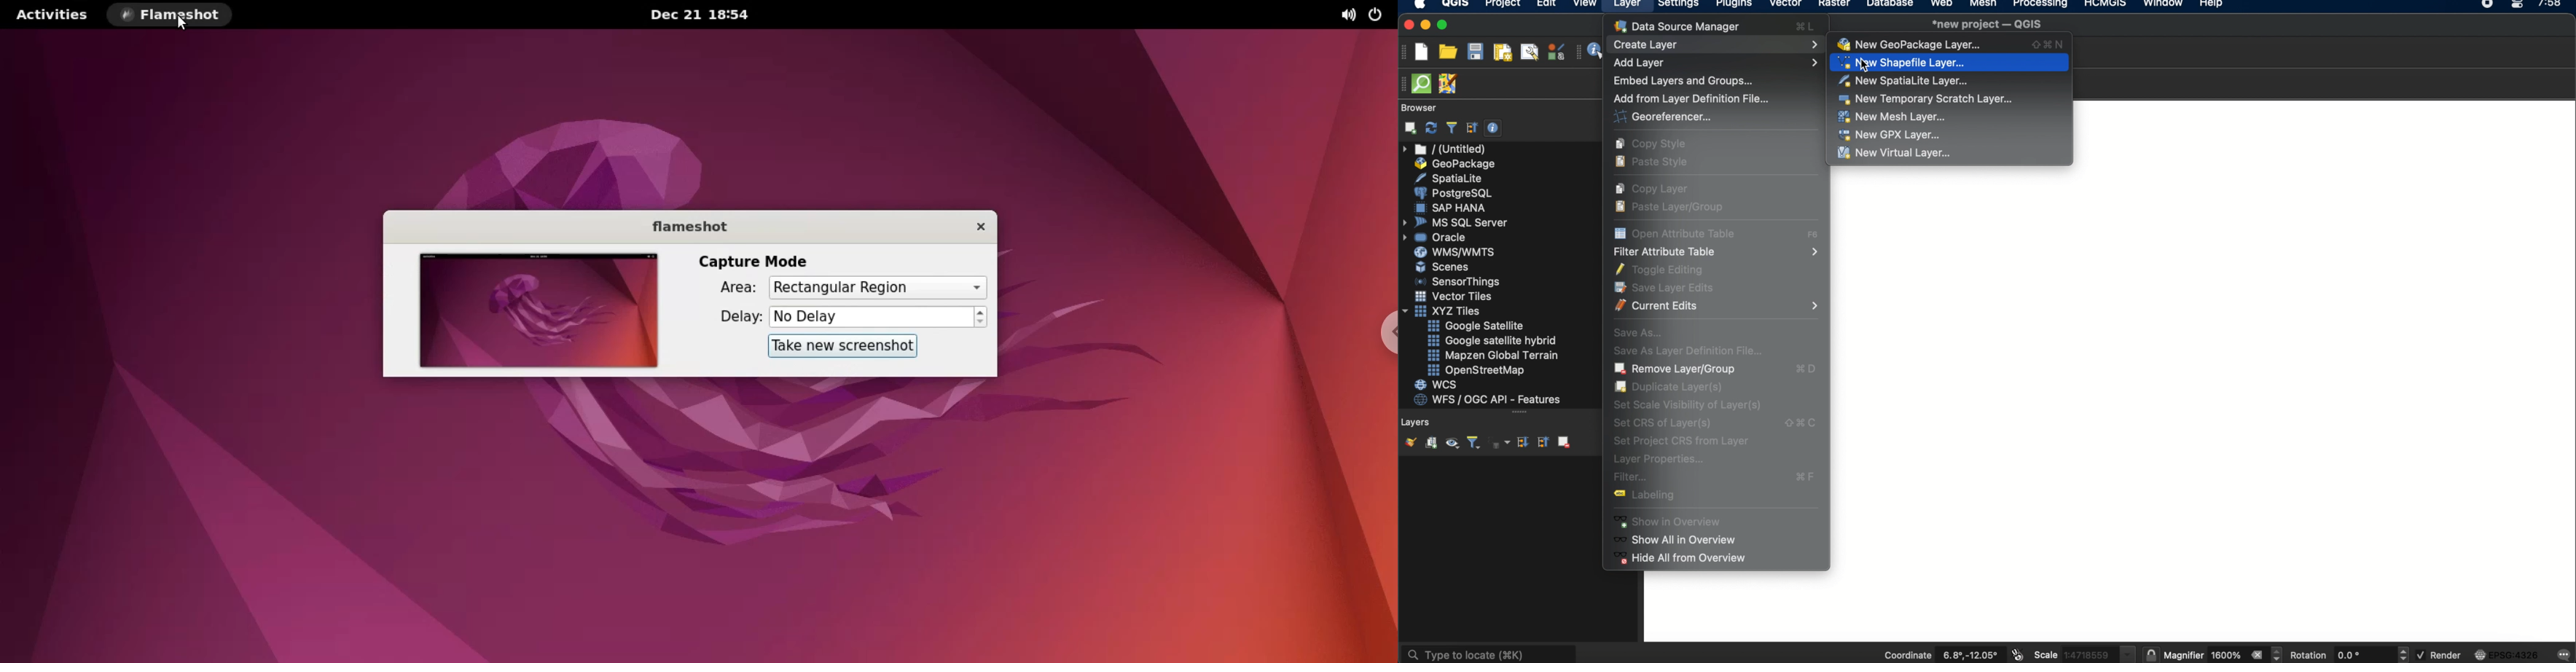 The image size is (2576, 672). Describe the element at coordinates (2202, 405) in the screenshot. I see `workspace` at that location.